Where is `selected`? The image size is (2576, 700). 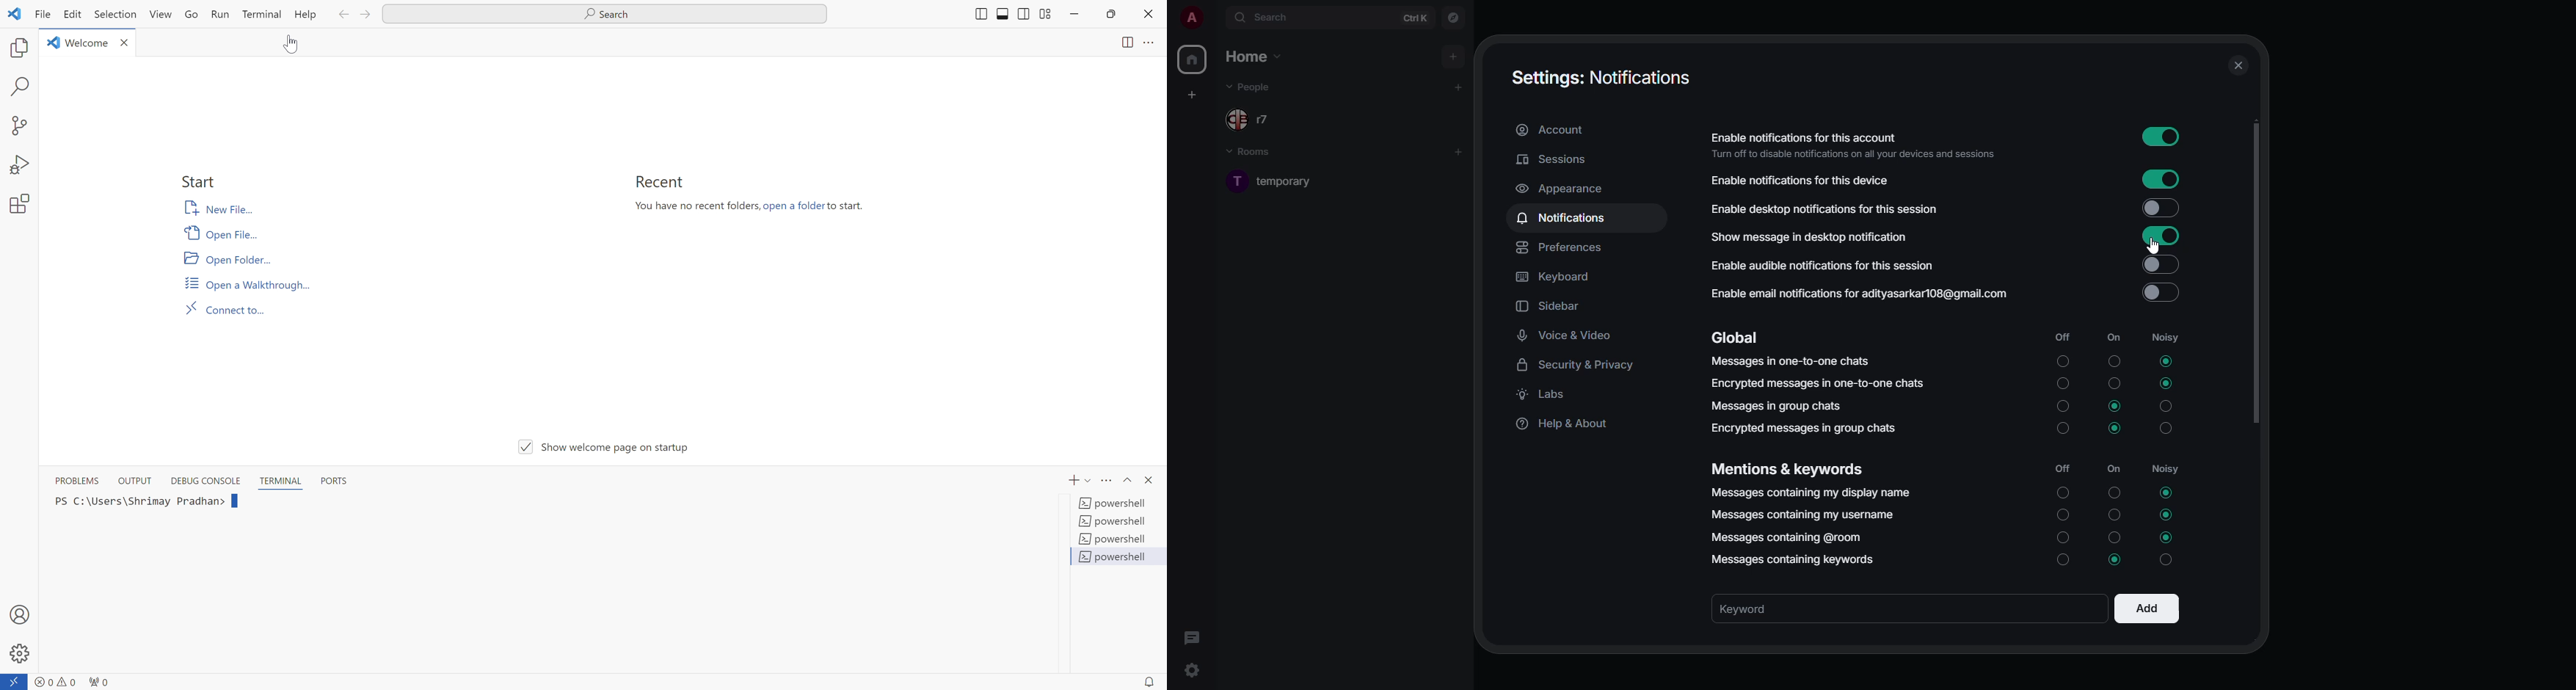 selected is located at coordinates (2117, 559).